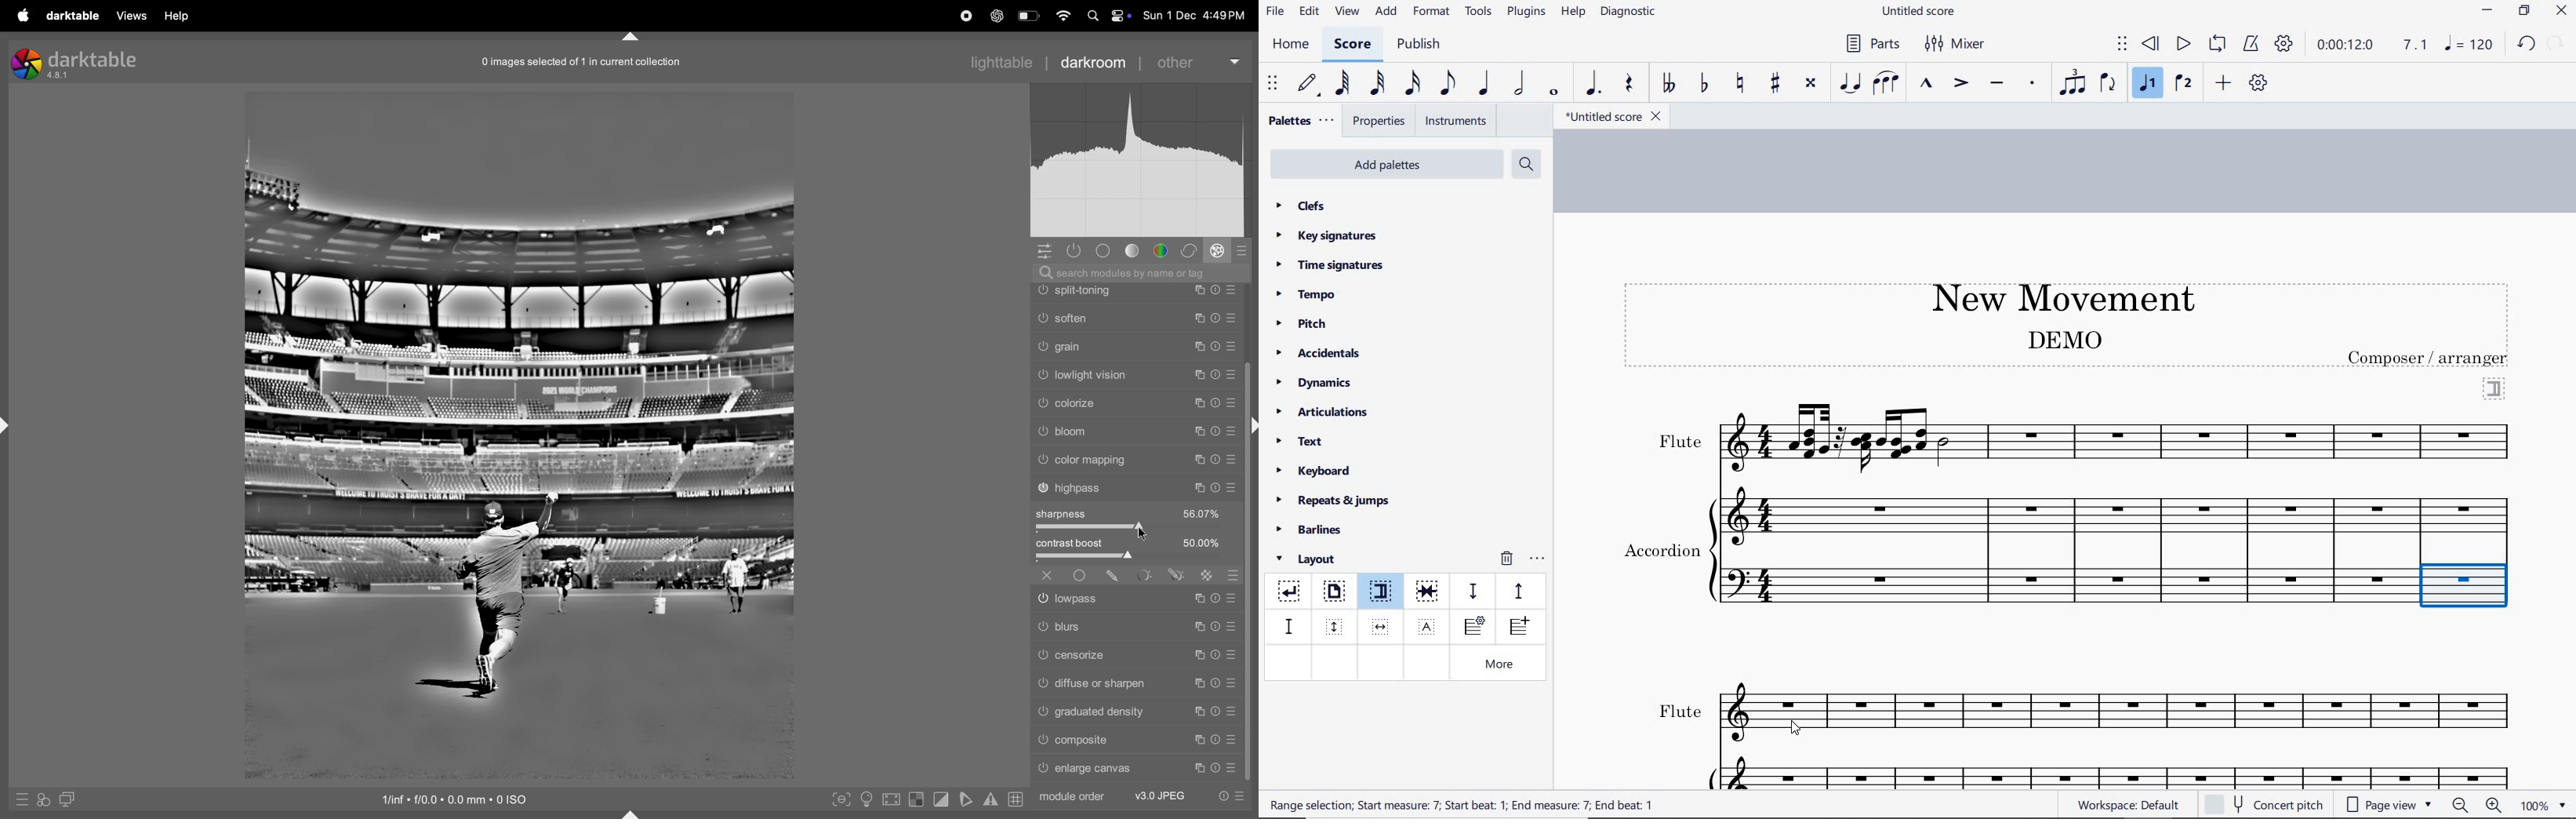 The height and width of the screenshot is (840, 2576). I want to click on toggle sharp, so click(1777, 84).